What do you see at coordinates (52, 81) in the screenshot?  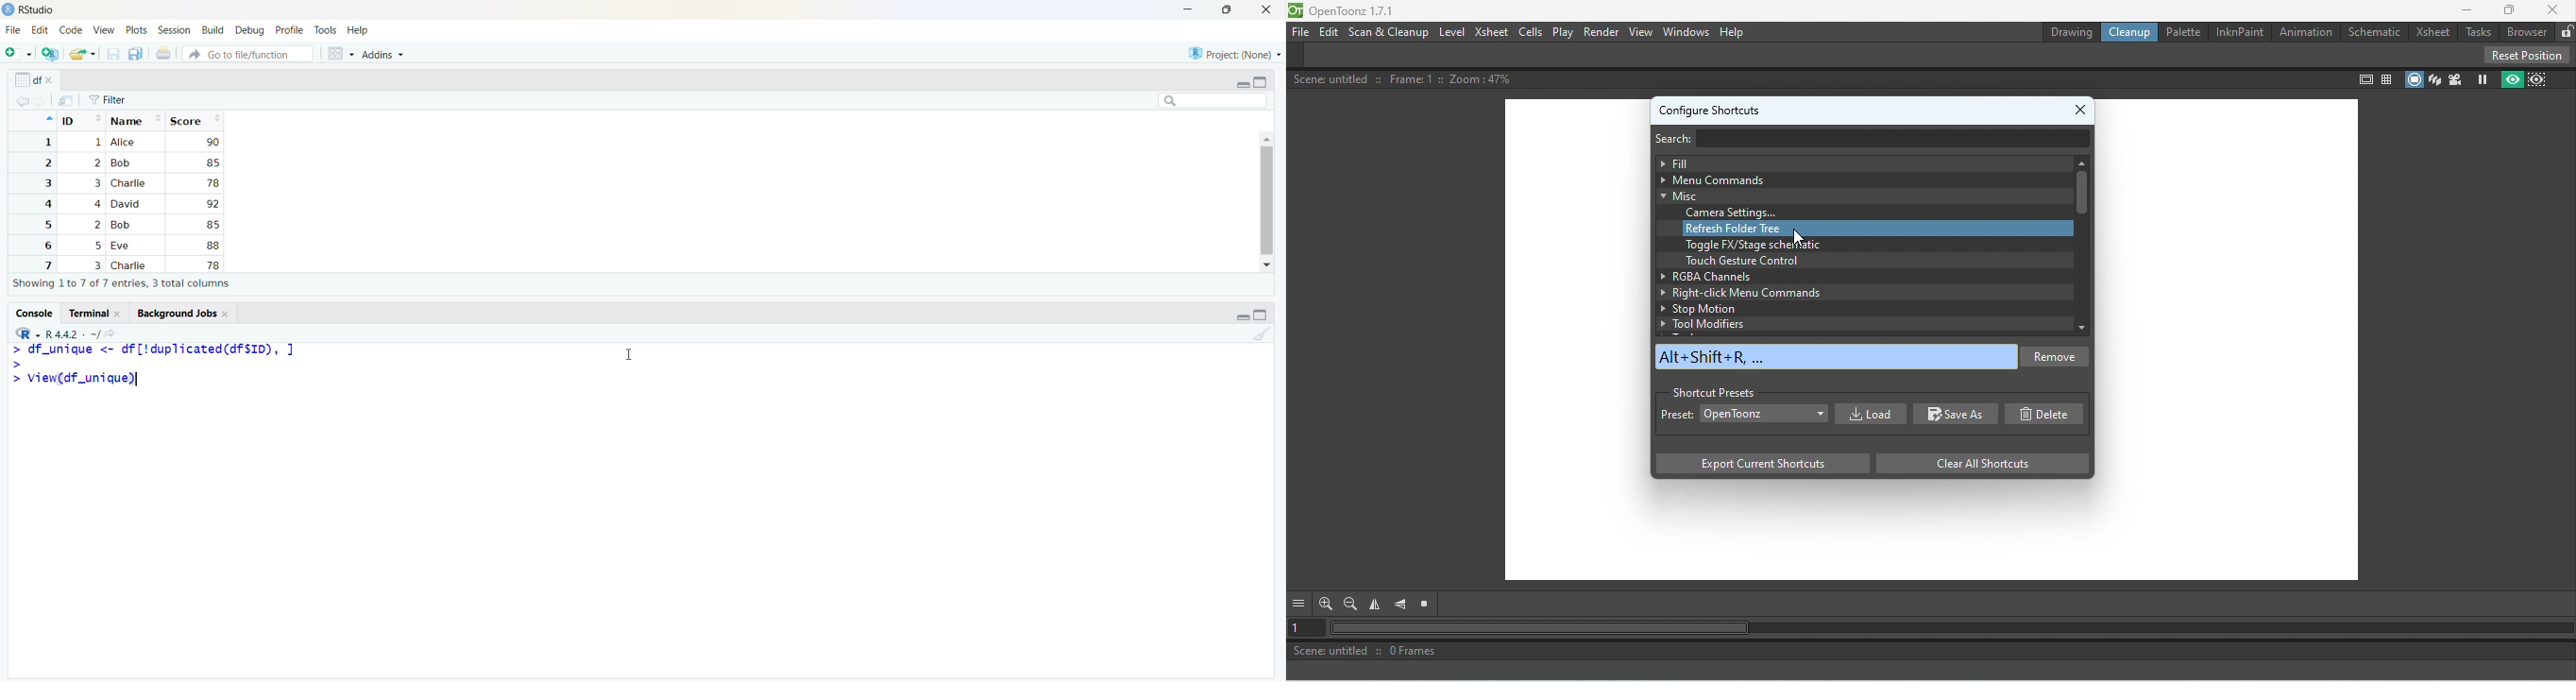 I see `close` at bounding box center [52, 81].